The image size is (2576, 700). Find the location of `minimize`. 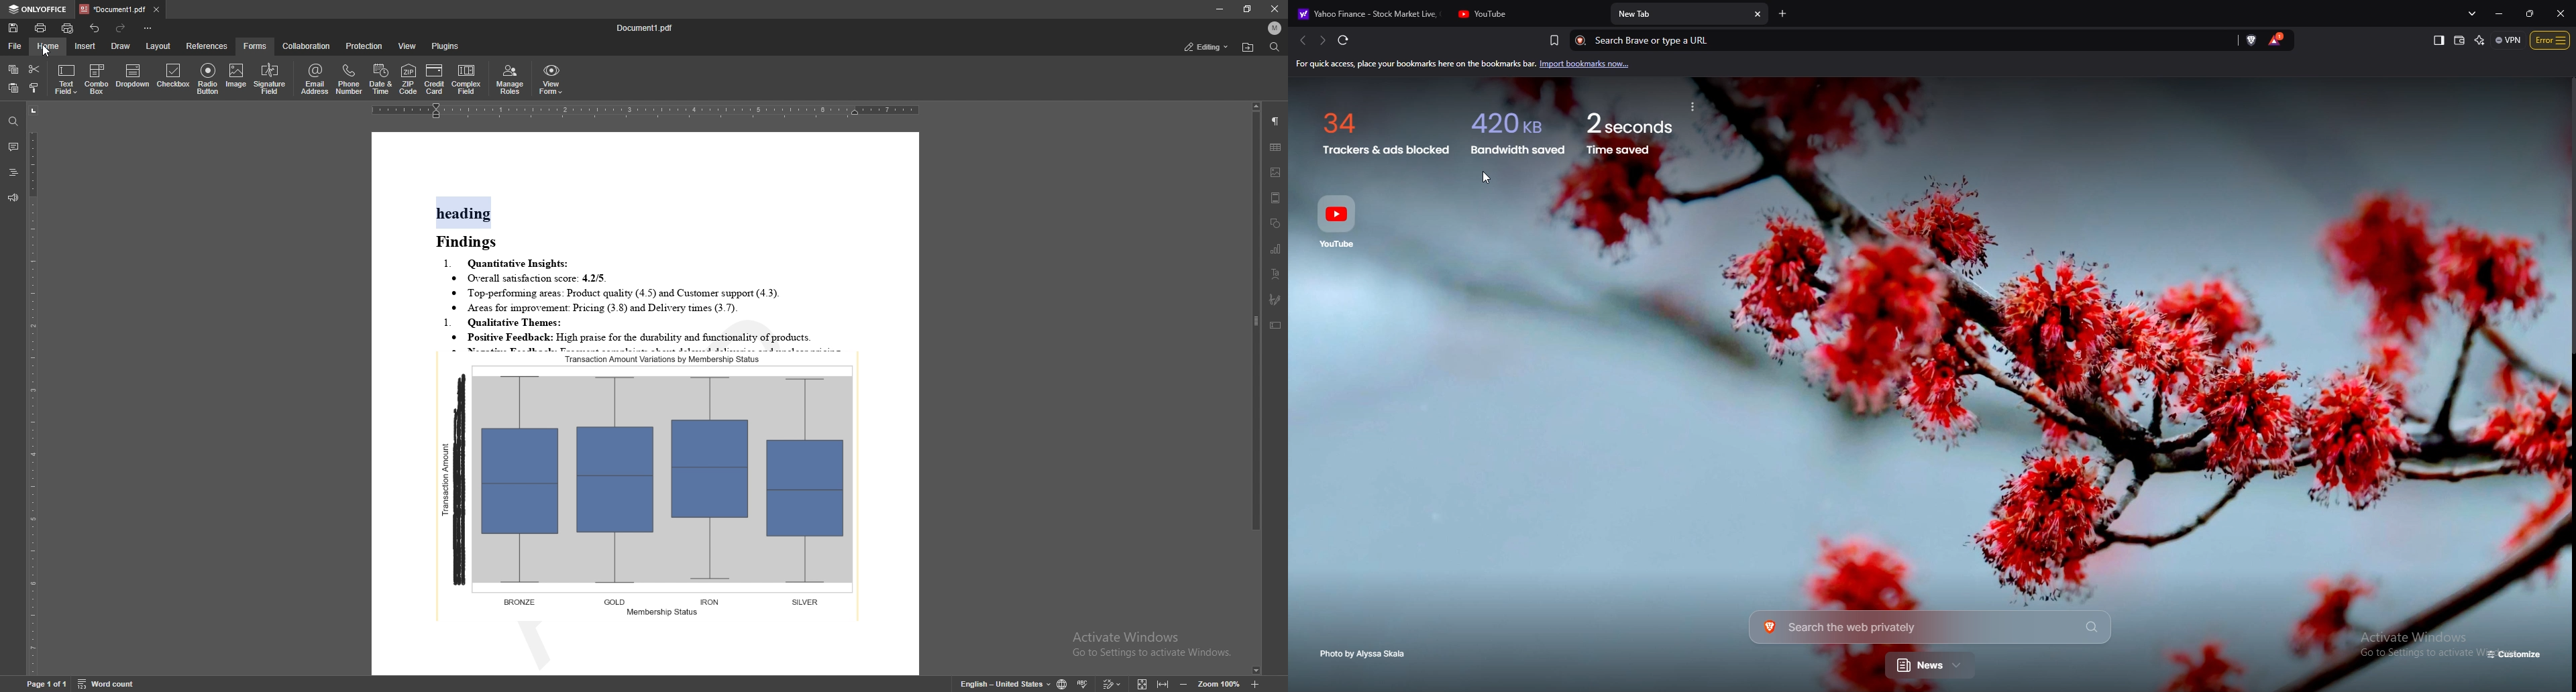

minimize is located at coordinates (1218, 9).